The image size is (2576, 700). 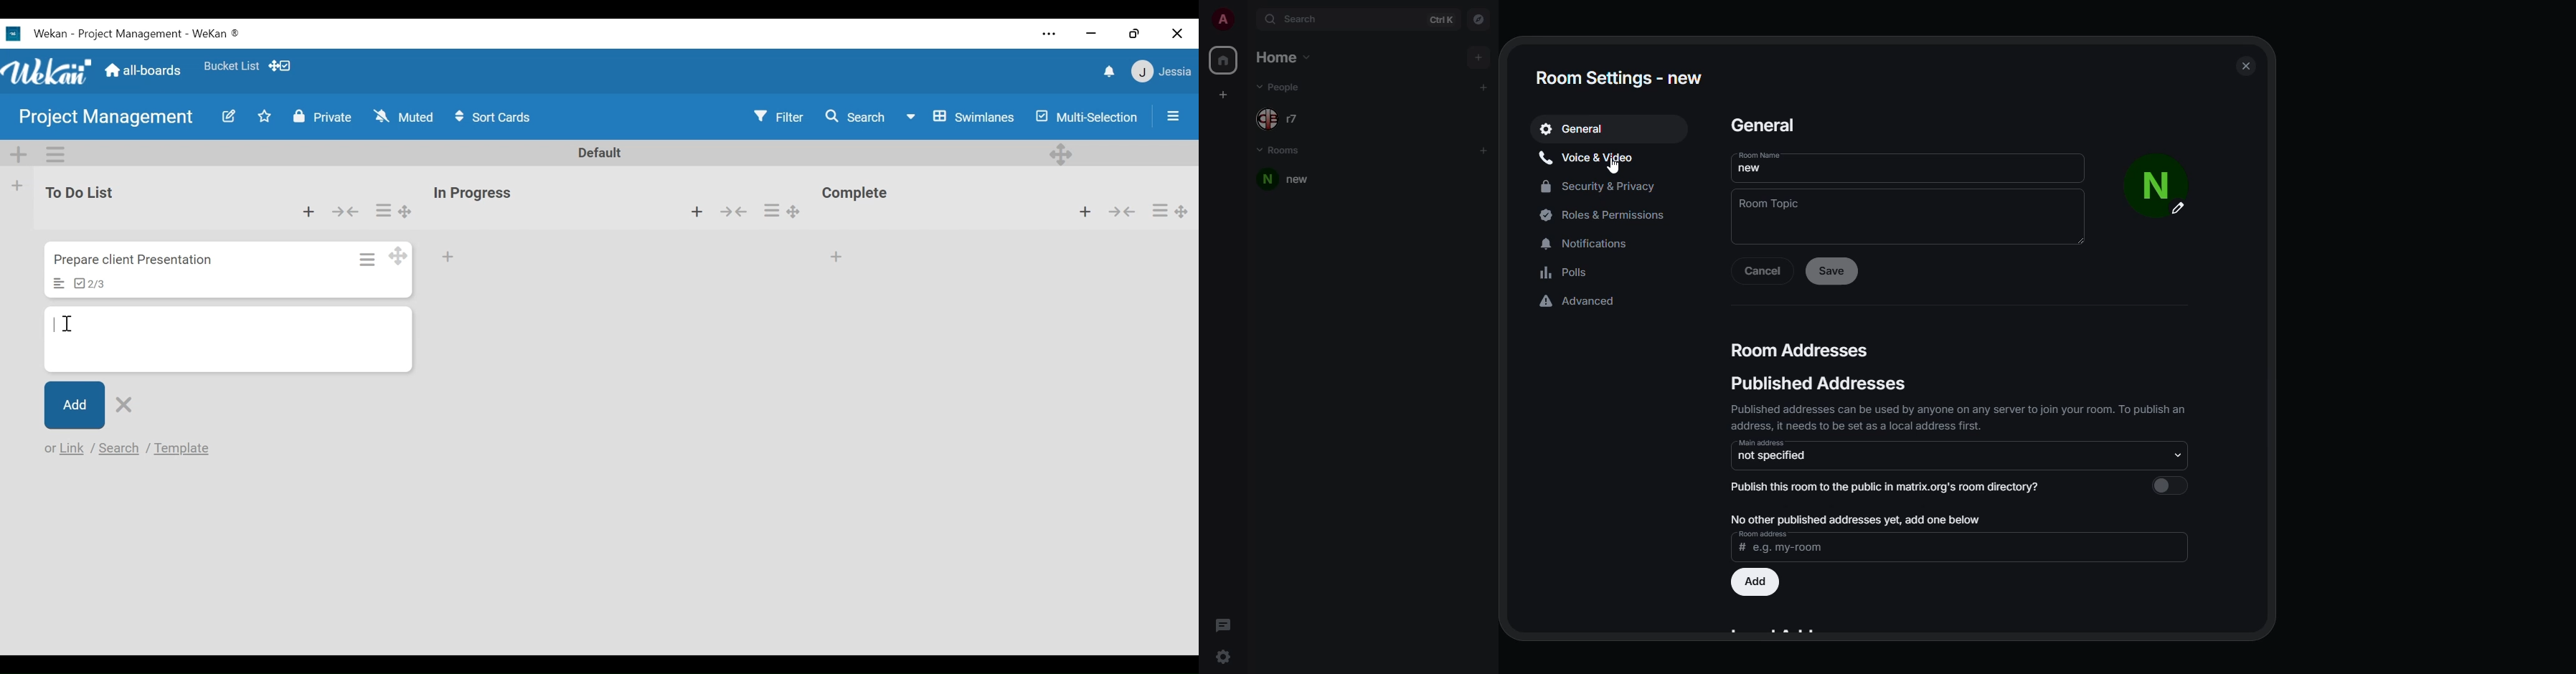 What do you see at coordinates (1121, 212) in the screenshot?
I see `Collapse ` at bounding box center [1121, 212].